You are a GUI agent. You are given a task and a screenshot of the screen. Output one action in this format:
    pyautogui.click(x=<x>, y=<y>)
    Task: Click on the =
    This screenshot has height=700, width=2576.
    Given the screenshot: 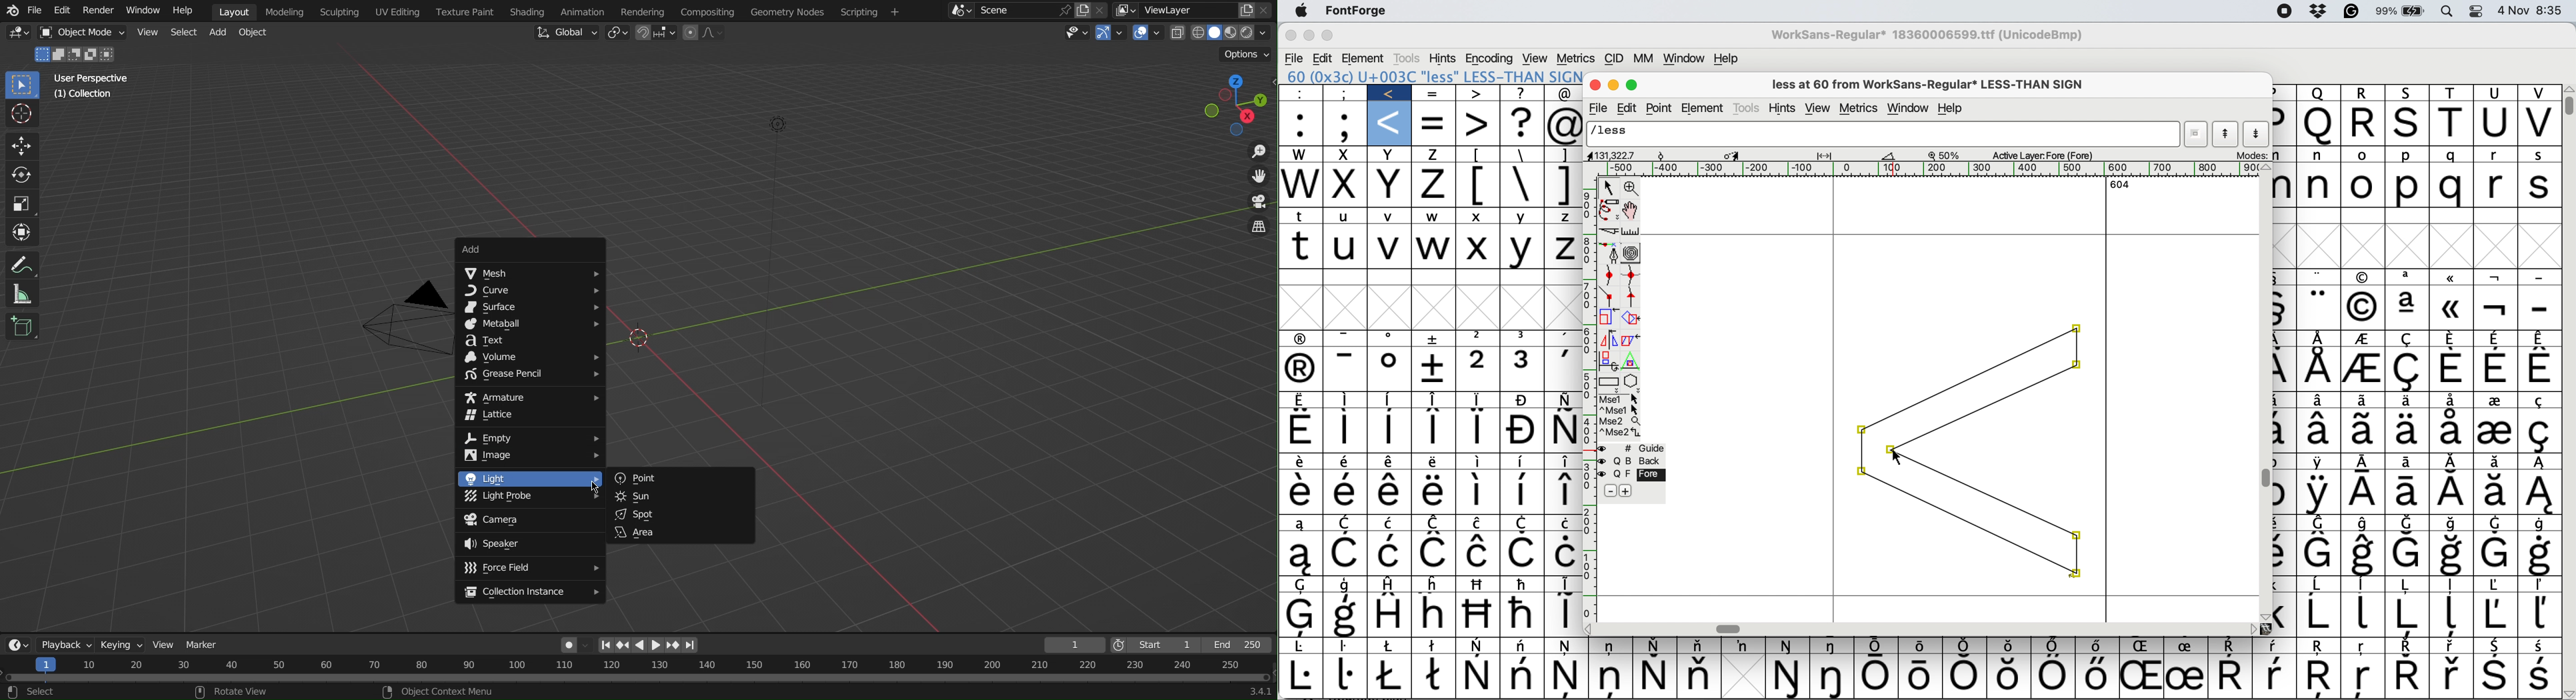 What is the action you would take?
    pyautogui.click(x=1435, y=122)
    